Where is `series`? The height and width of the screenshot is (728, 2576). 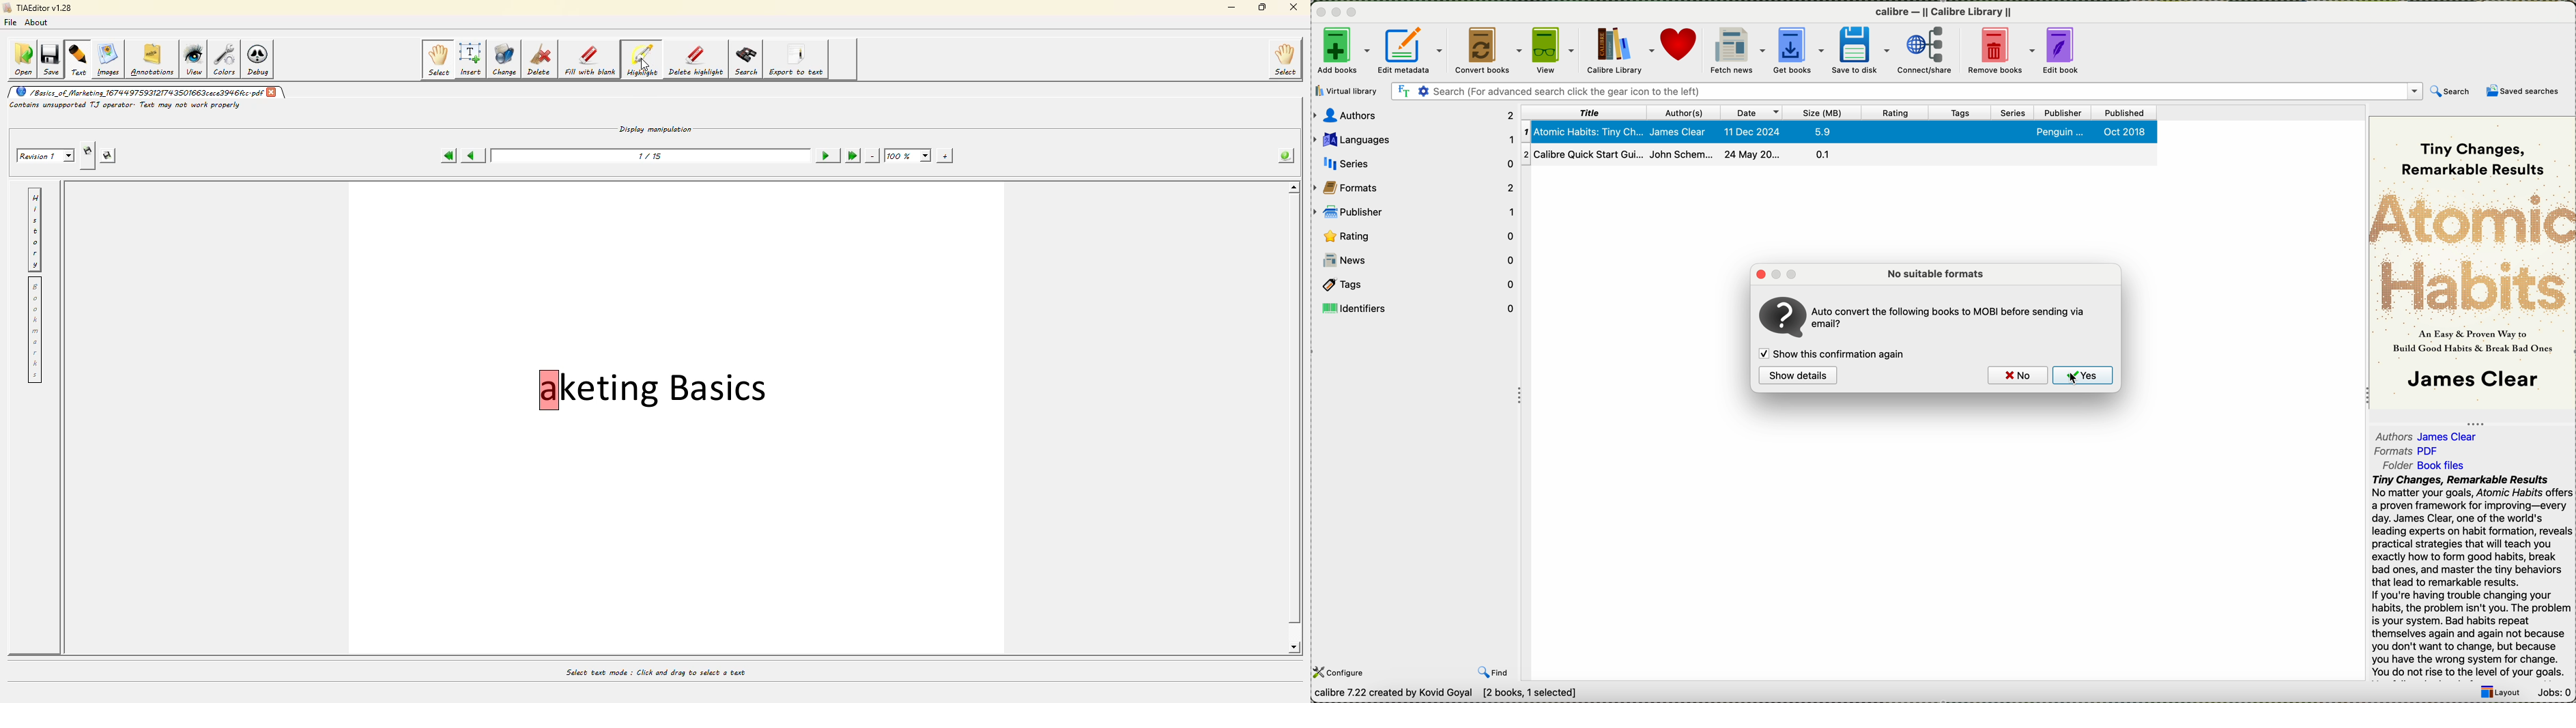
series is located at coordinates (2013, 112).